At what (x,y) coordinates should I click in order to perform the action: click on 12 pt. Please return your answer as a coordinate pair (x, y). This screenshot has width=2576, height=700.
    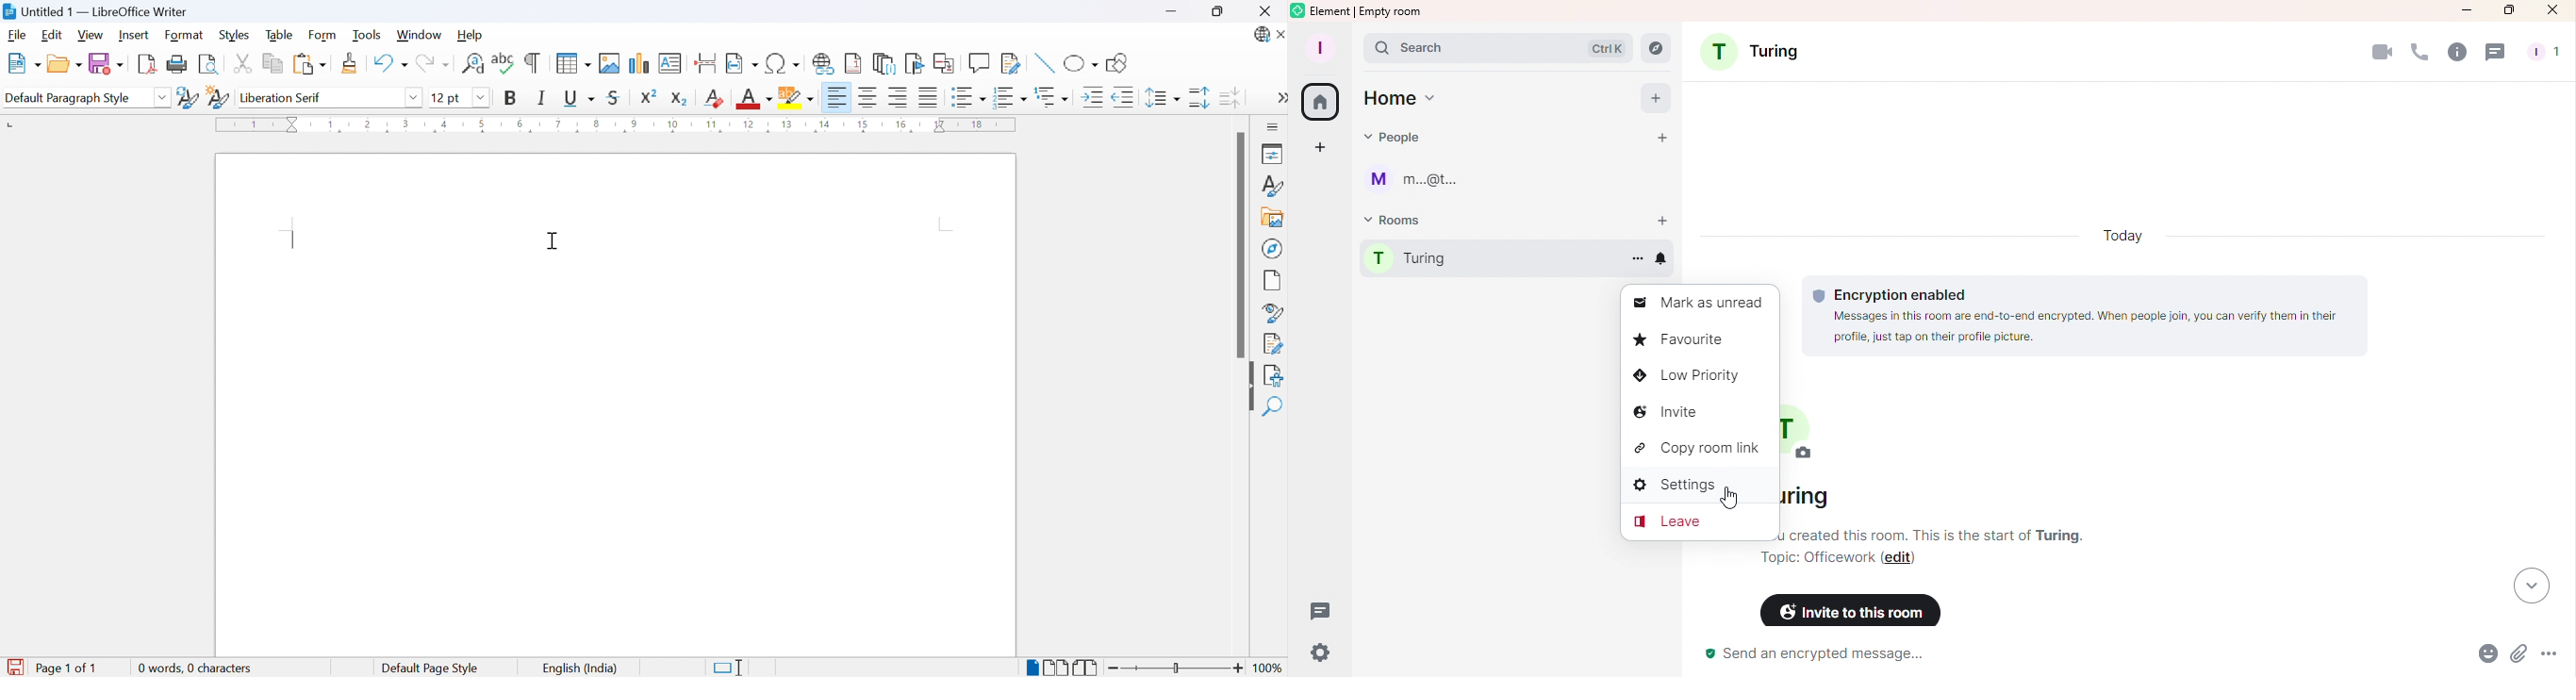
    Looking at the image, I should click on (445, 96).